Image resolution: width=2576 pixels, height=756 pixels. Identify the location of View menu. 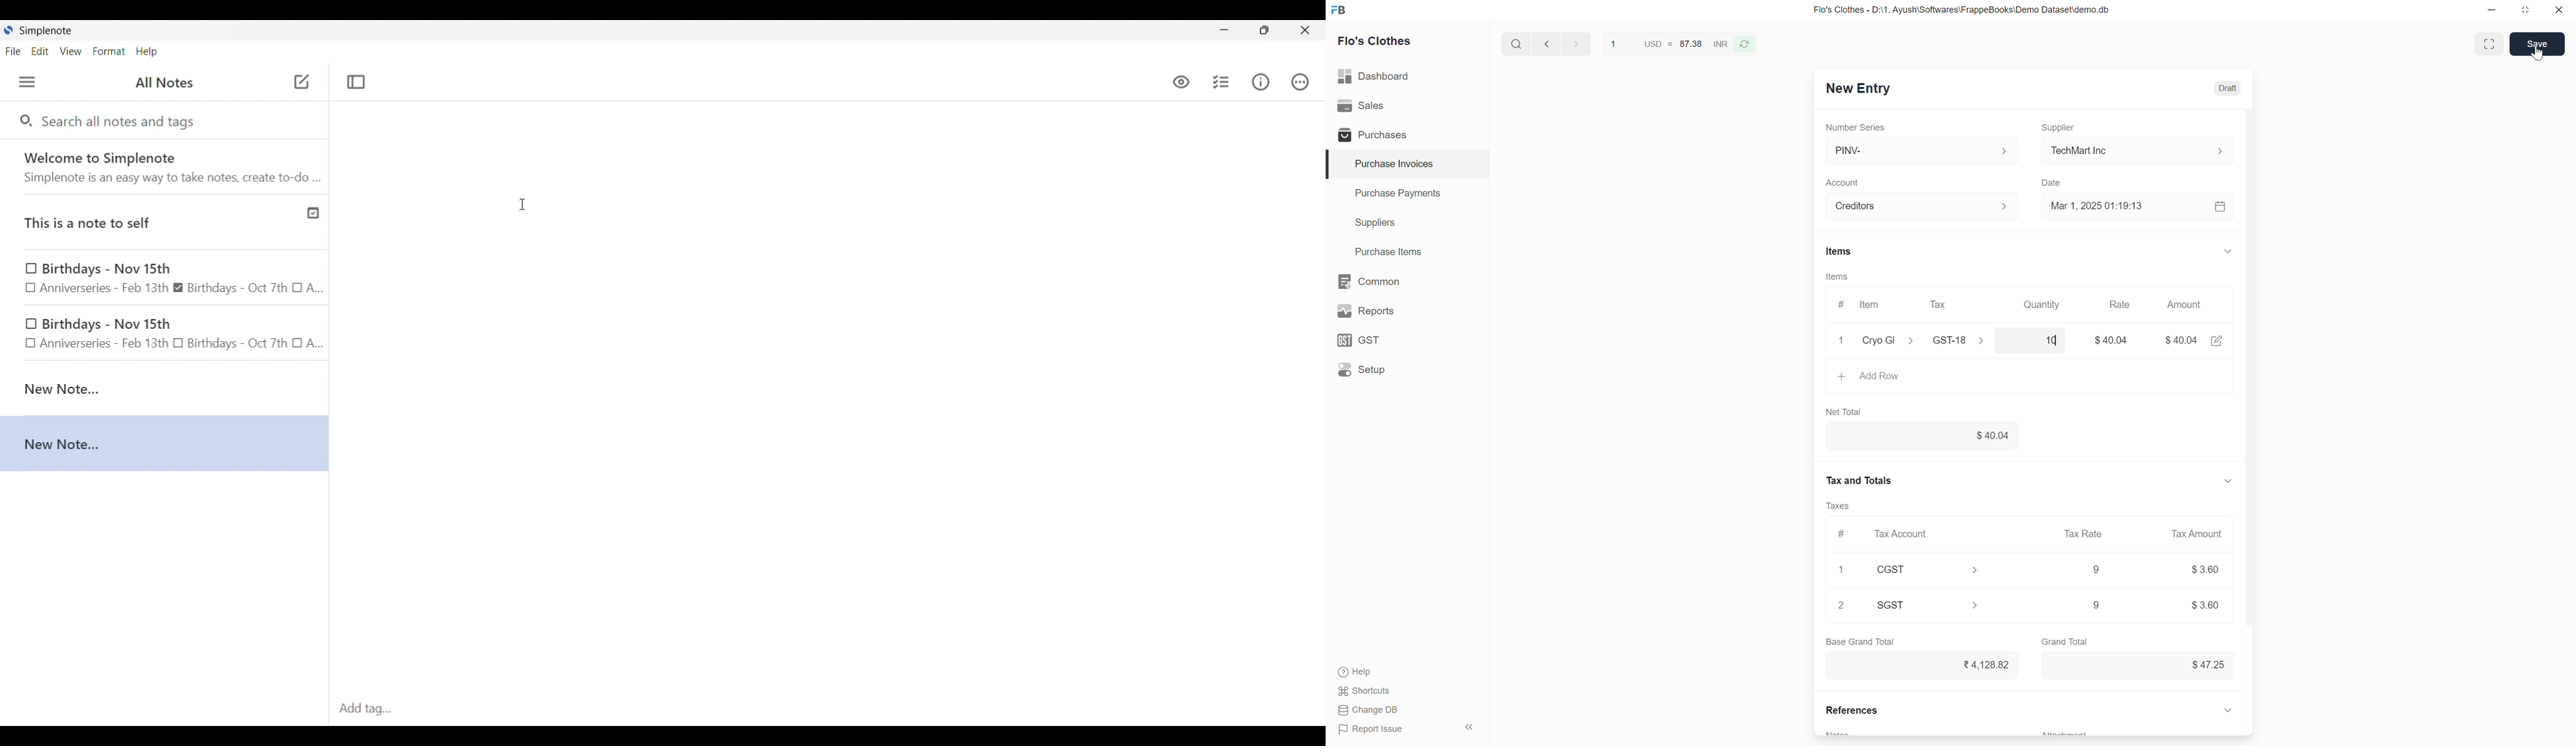
(71, 50).